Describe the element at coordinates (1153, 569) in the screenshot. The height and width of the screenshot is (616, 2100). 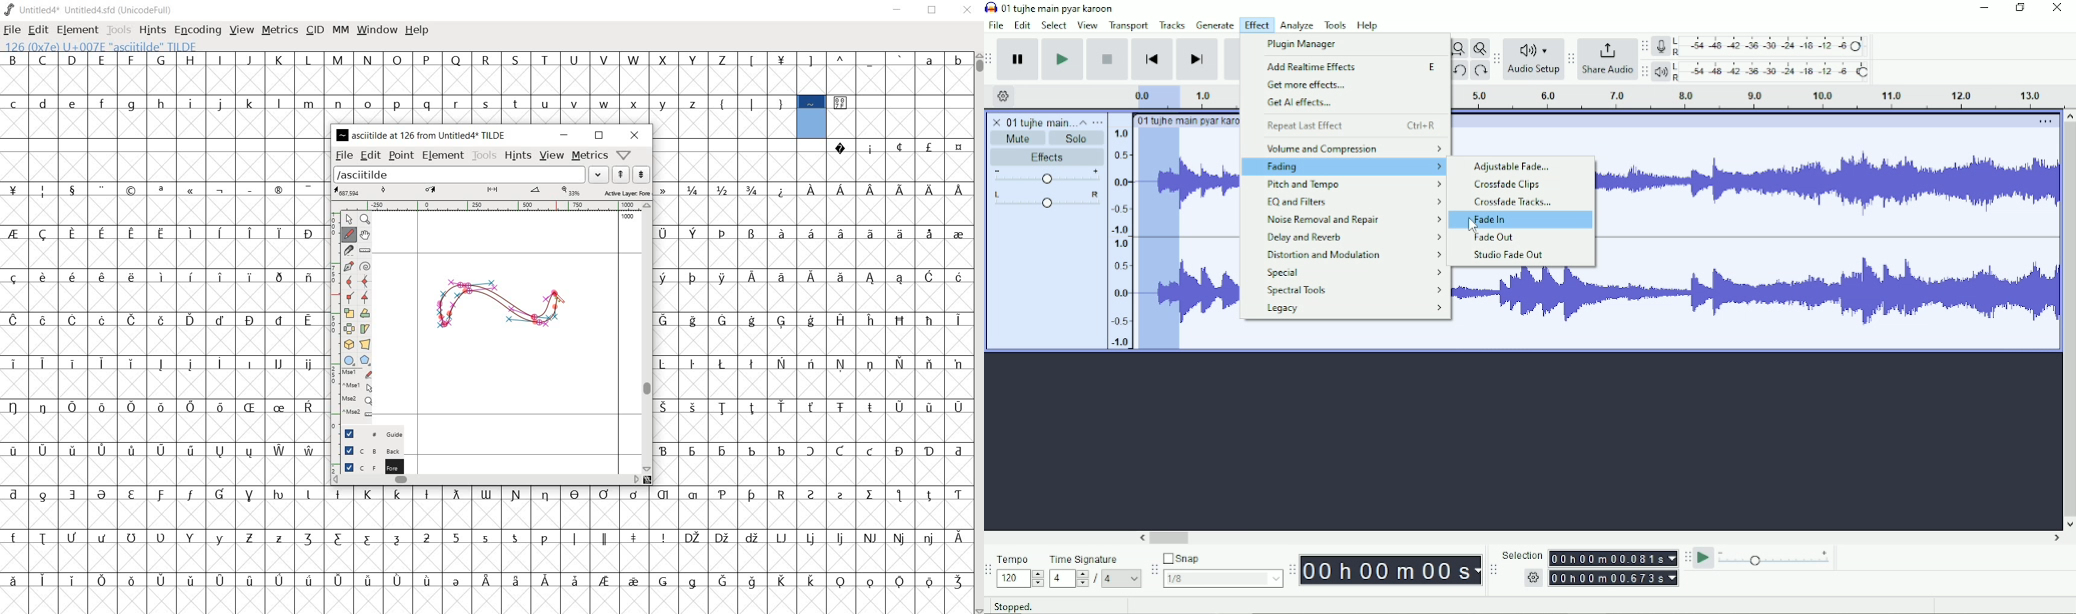
I see `Audacity snapping toolbar` at that location.